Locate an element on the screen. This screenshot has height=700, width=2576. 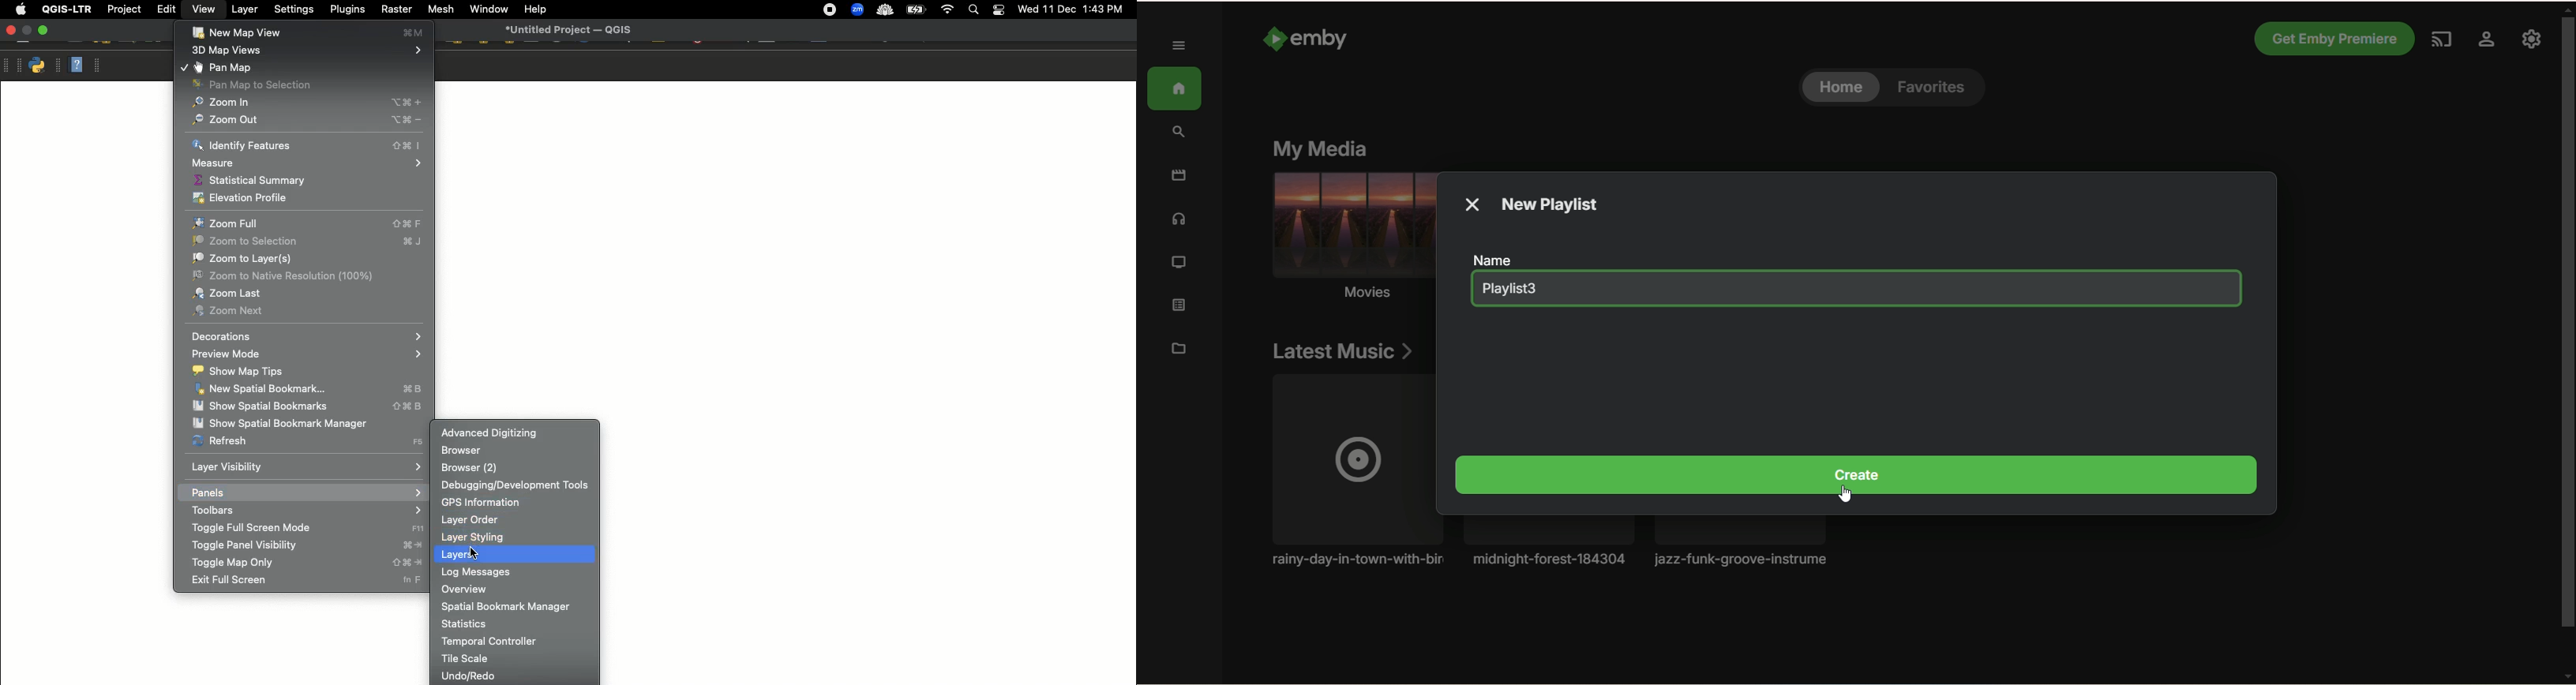
Zoom out is located at coordinates (306, 119).